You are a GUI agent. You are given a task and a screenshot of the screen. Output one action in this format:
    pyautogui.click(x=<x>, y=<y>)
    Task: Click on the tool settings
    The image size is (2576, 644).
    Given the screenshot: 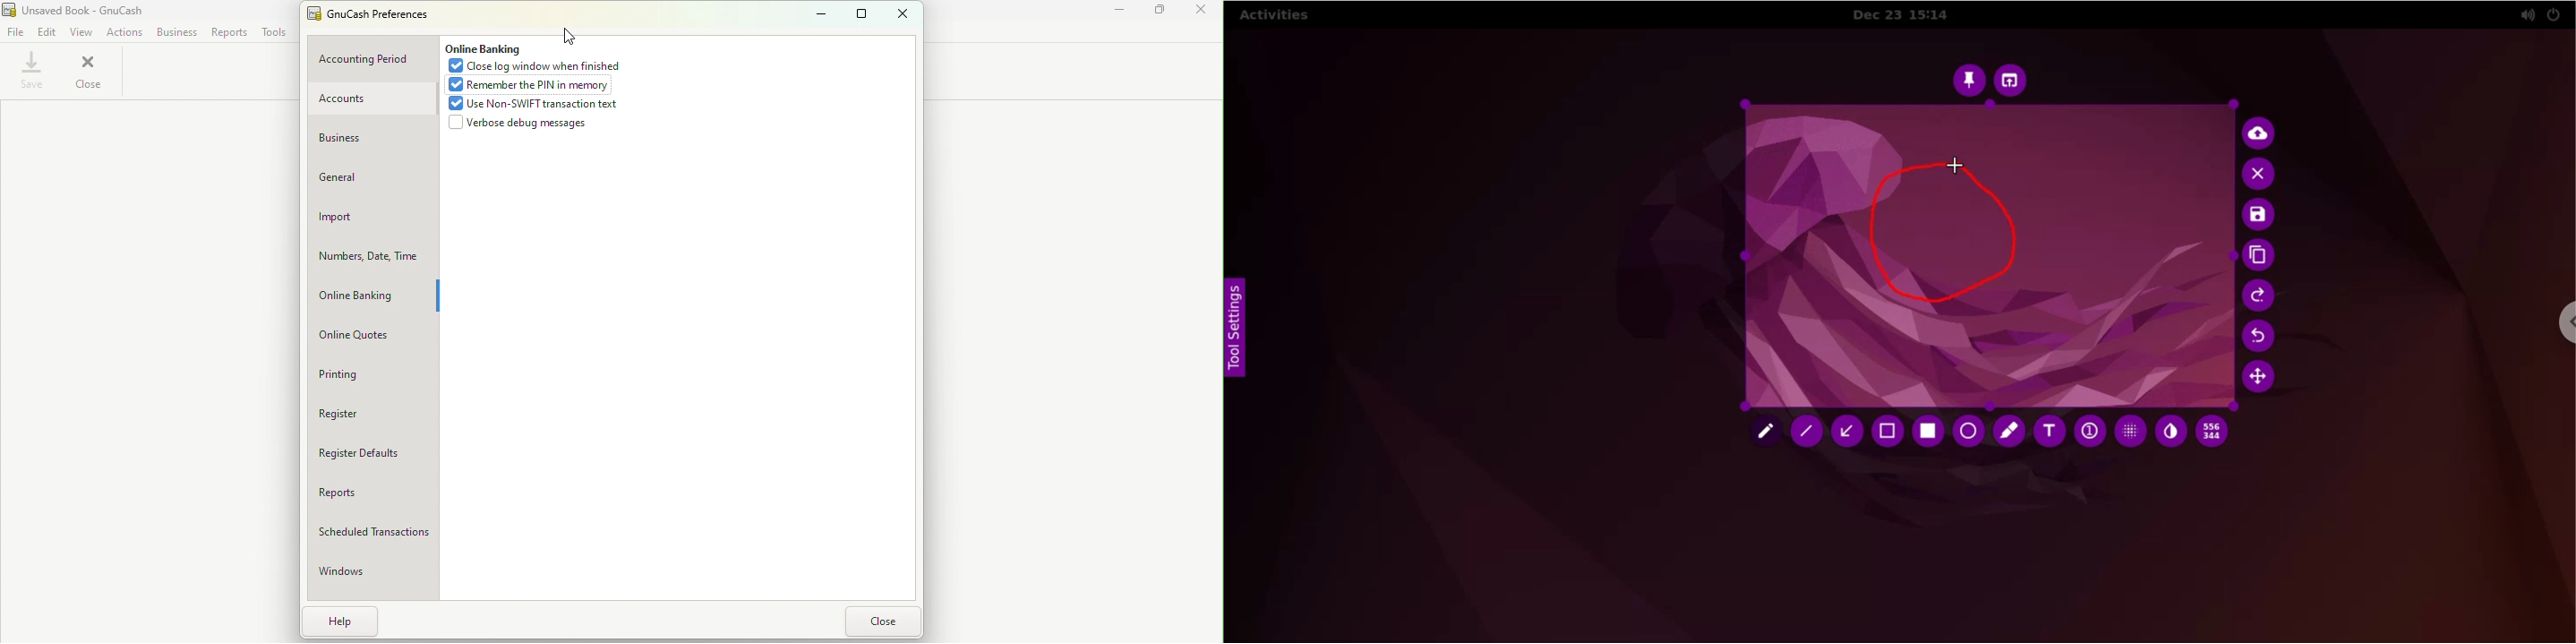 What is the action you would take?
    pyautogui.click(x=1236, y=331)
    